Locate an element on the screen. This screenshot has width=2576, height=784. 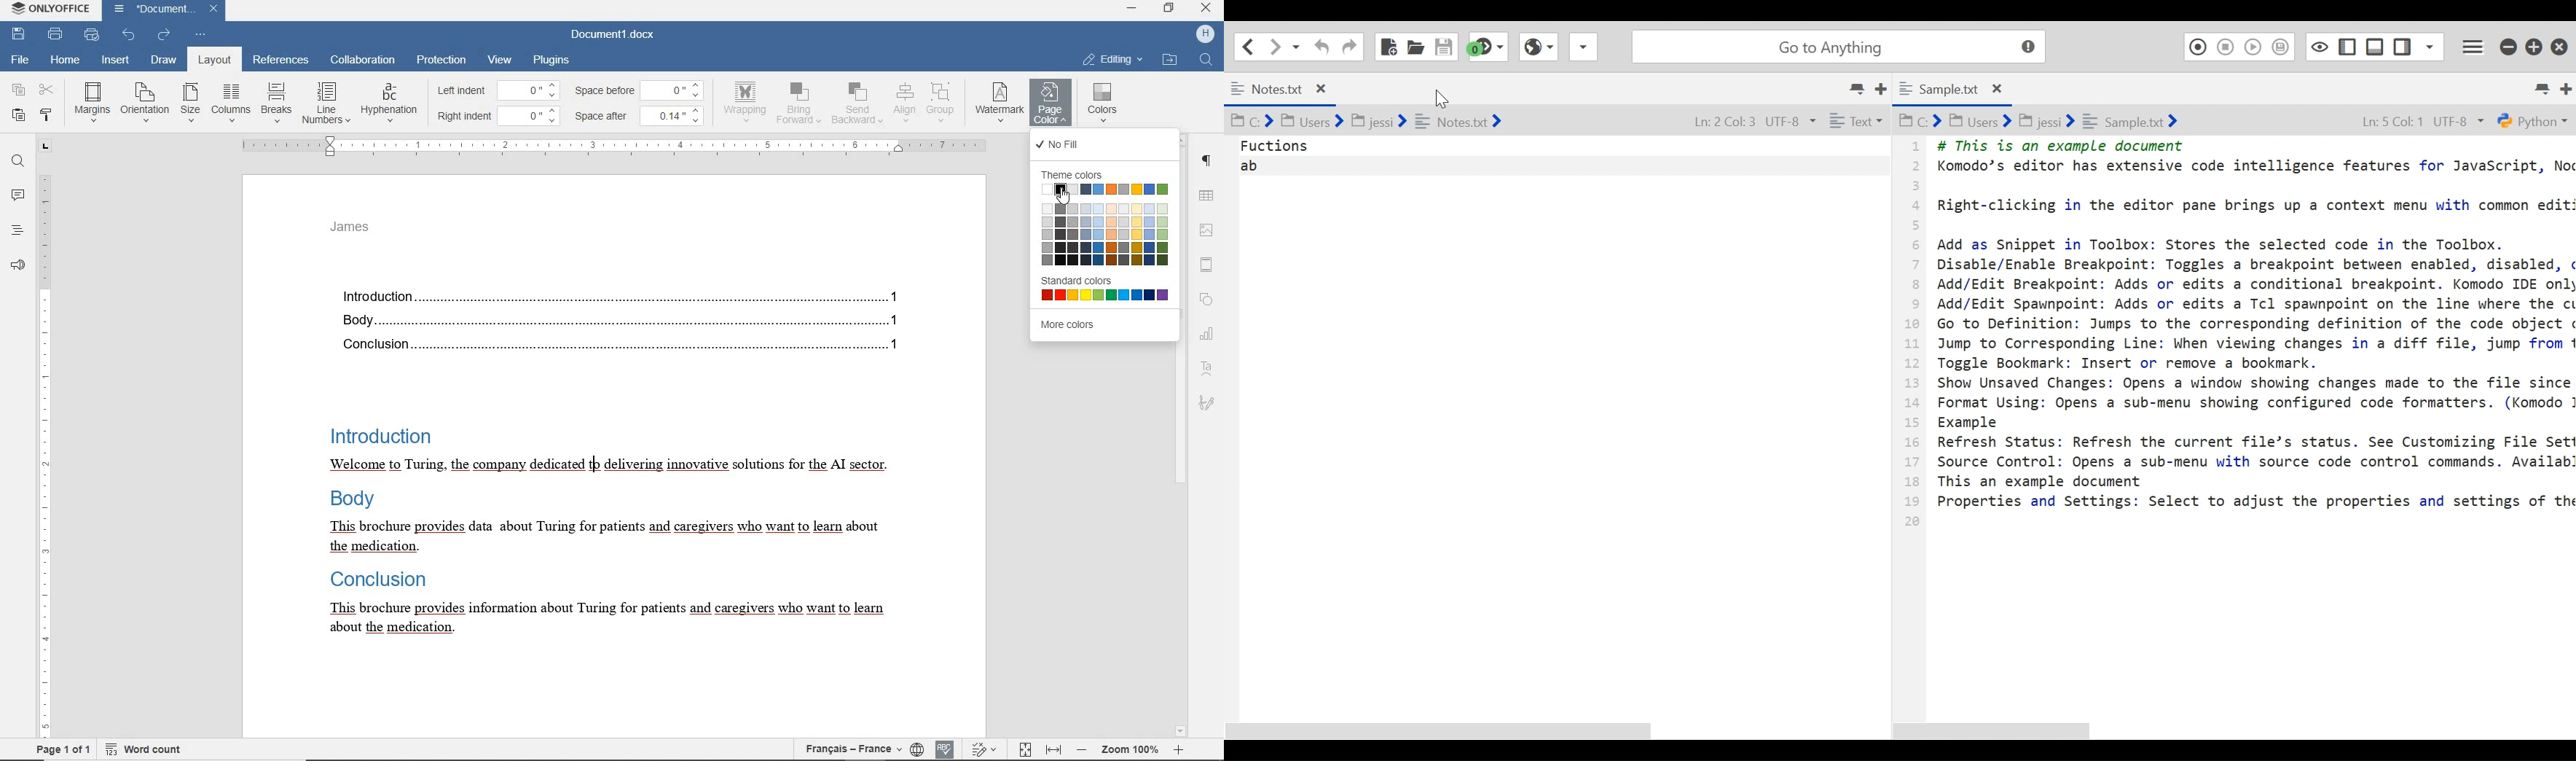
home is located at coordinates (64, 61).